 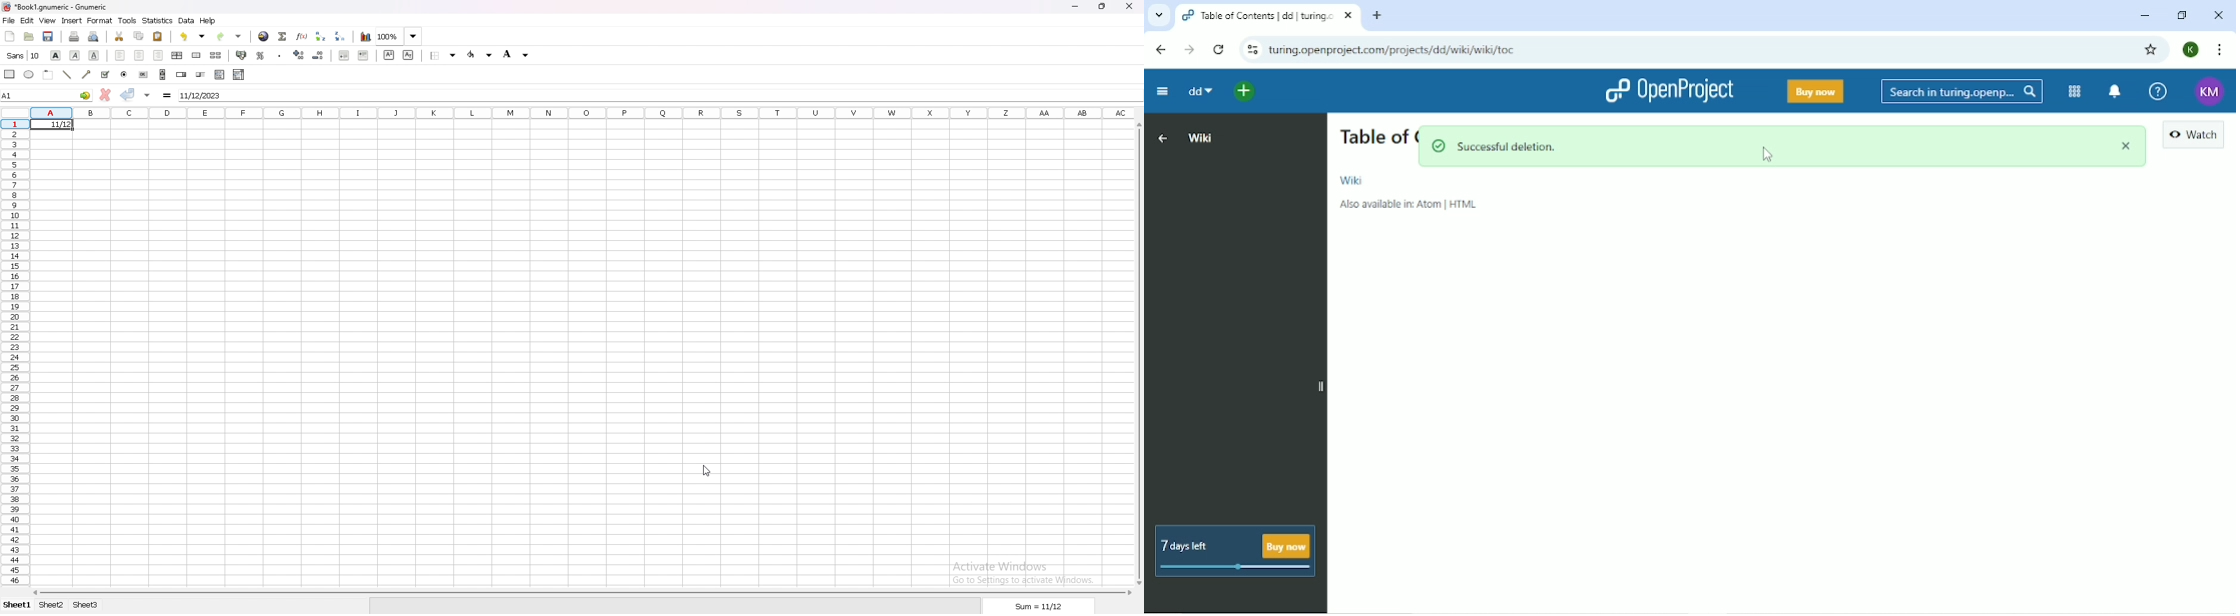 What do you see at coordinates (1217, 49) in the screenshot?
I see `Reload this page` at bounding box center [1217, 49].